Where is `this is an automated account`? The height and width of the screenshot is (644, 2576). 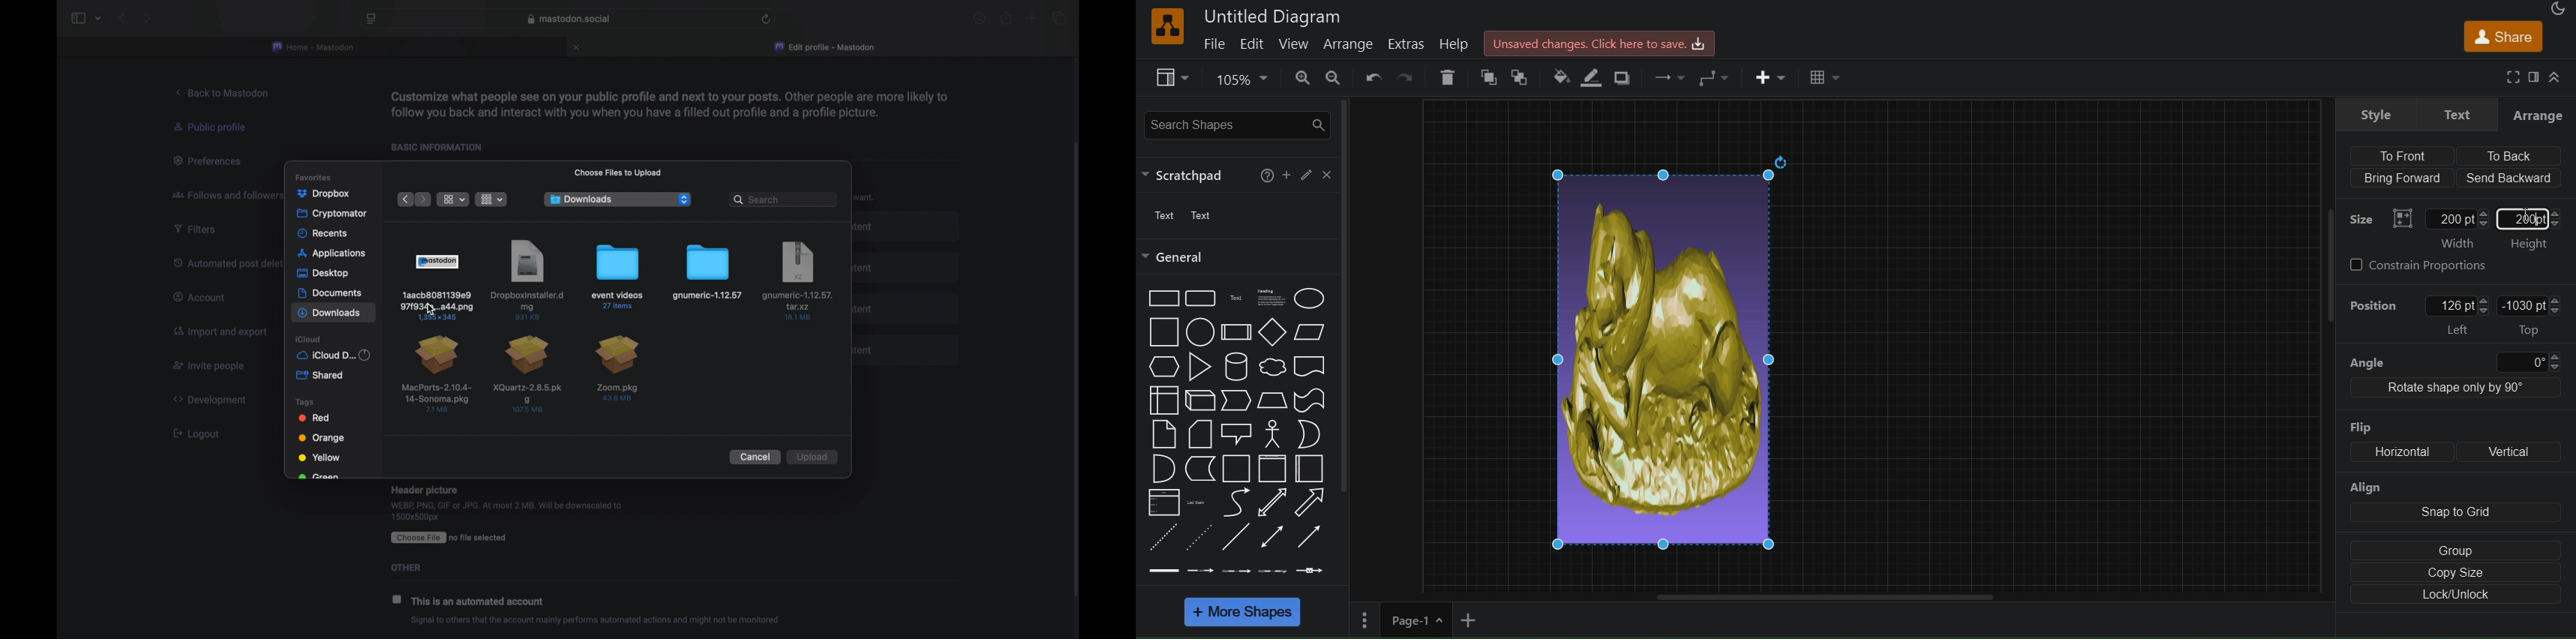
this is an automated account is located at coordinates (482, 602).